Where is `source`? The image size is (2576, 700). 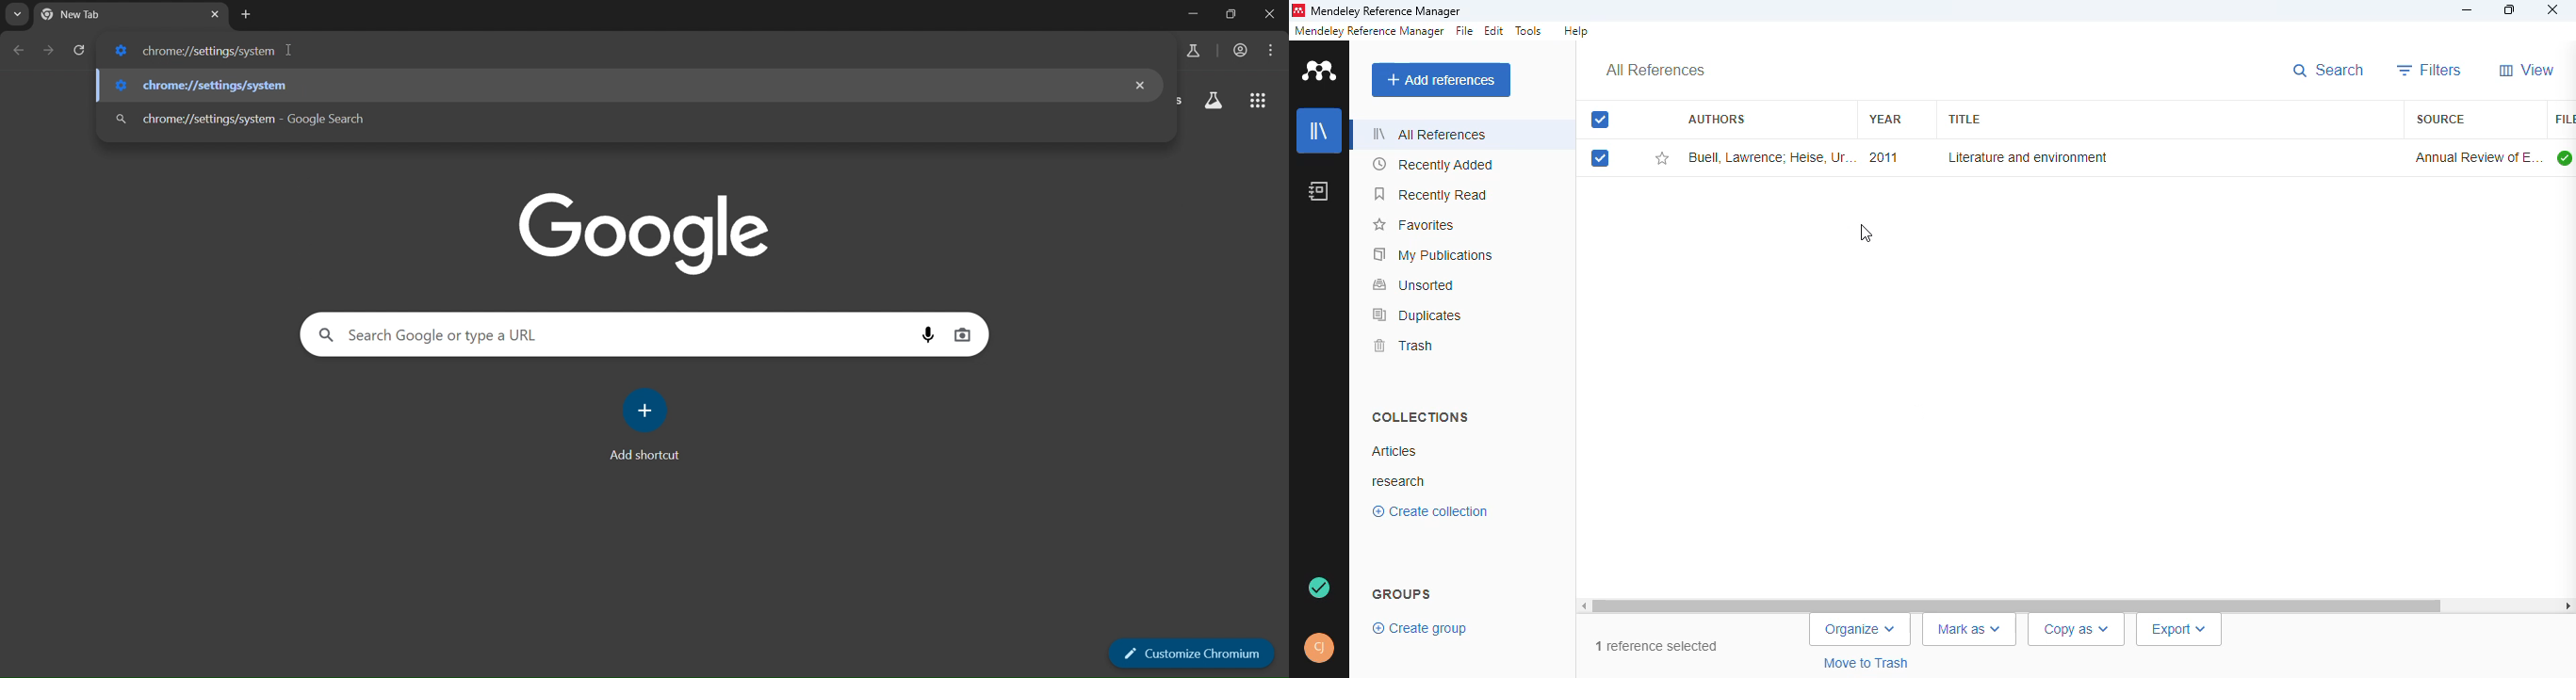 source is located at coordinates (2440, 119).